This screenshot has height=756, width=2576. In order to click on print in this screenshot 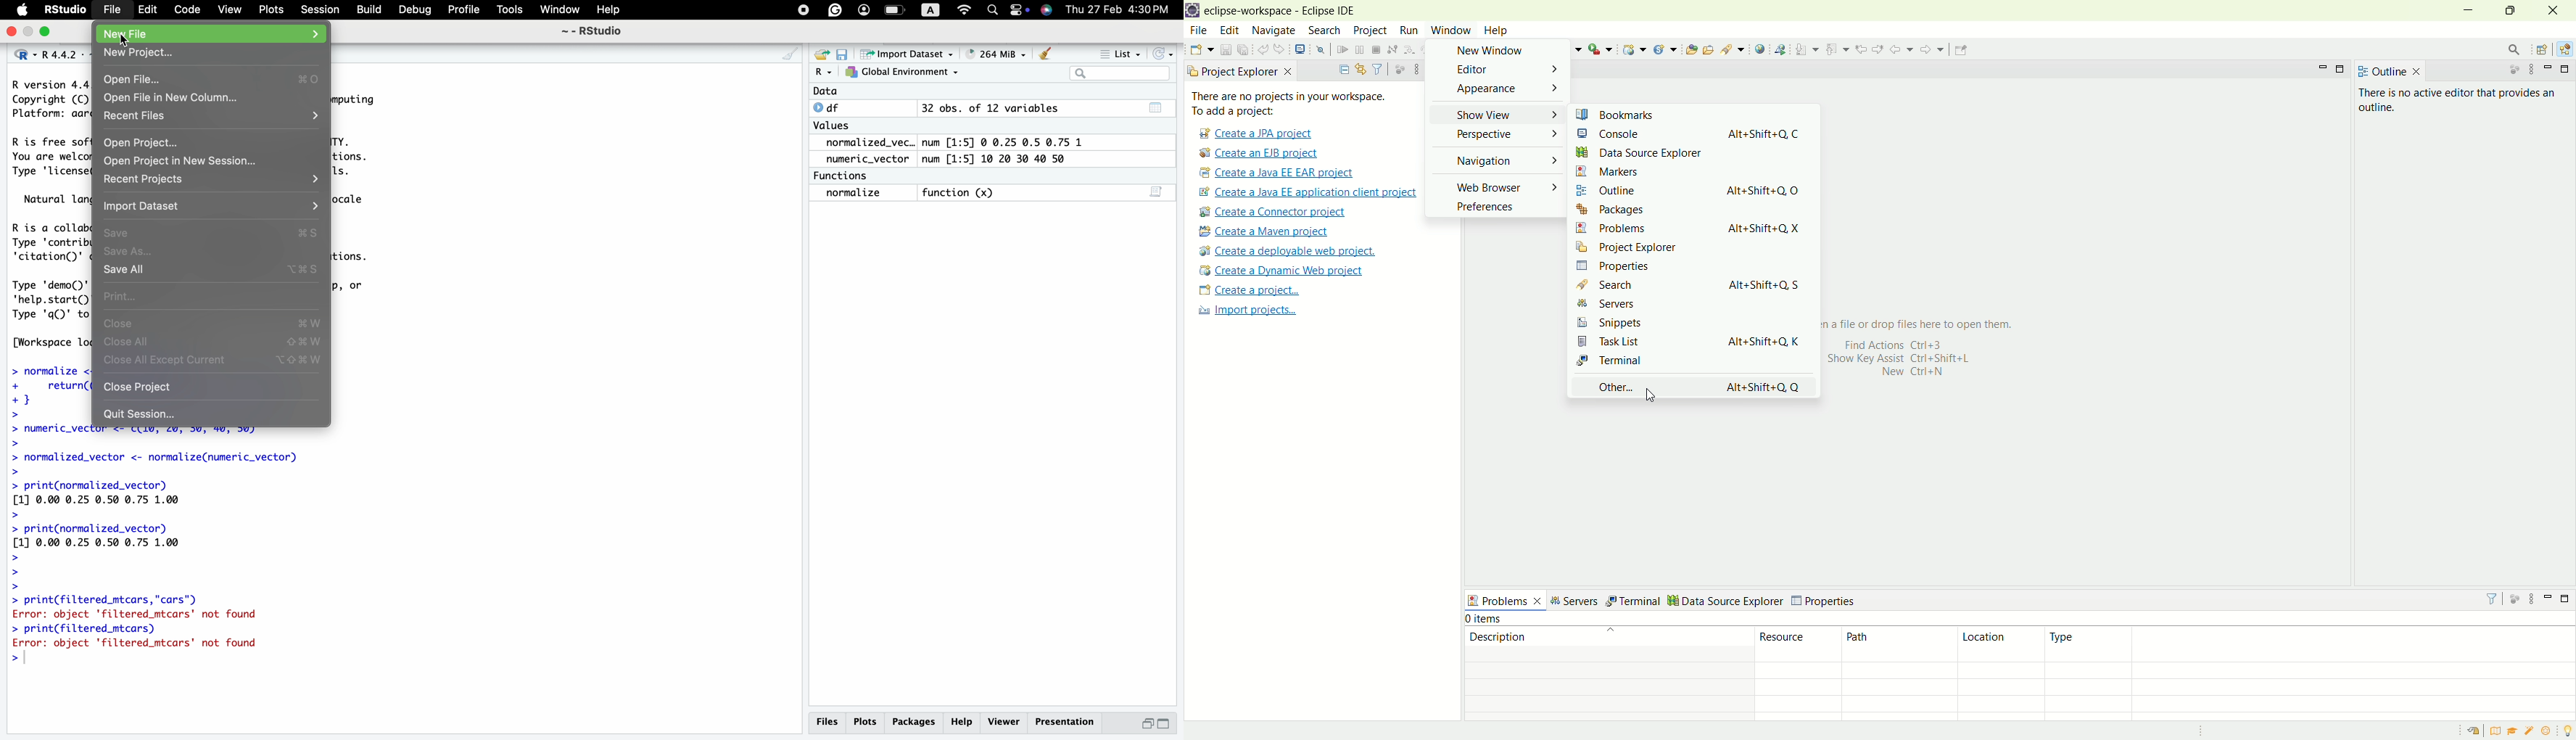, I will do `click(214, 295)`.